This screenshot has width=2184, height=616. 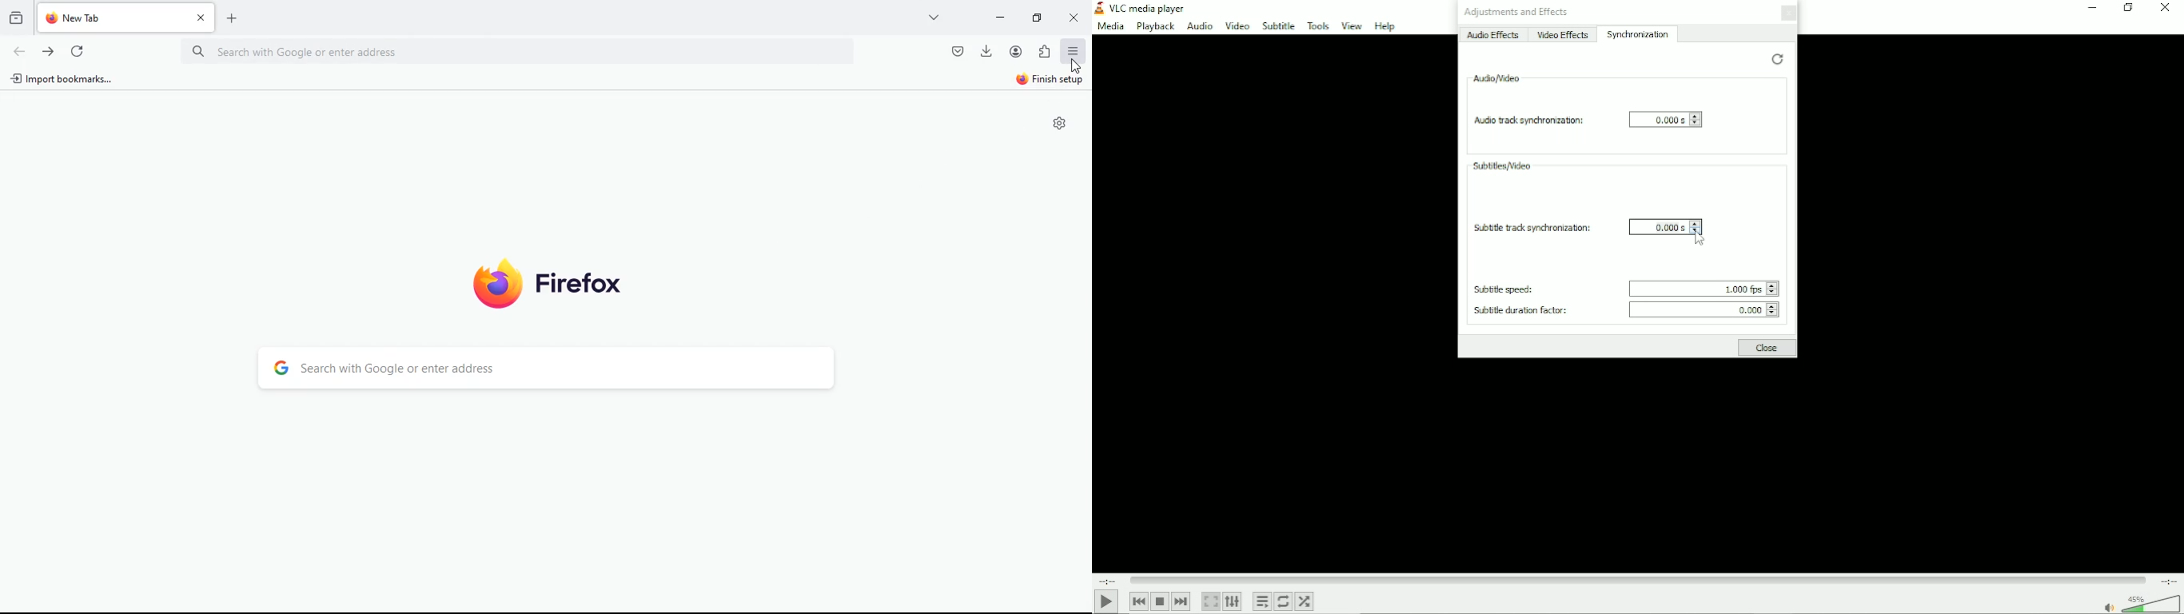 What do you see at coordinates (1046, 82) in the screenshot?
I see `finish setup` at bounding box center [1046, 82].